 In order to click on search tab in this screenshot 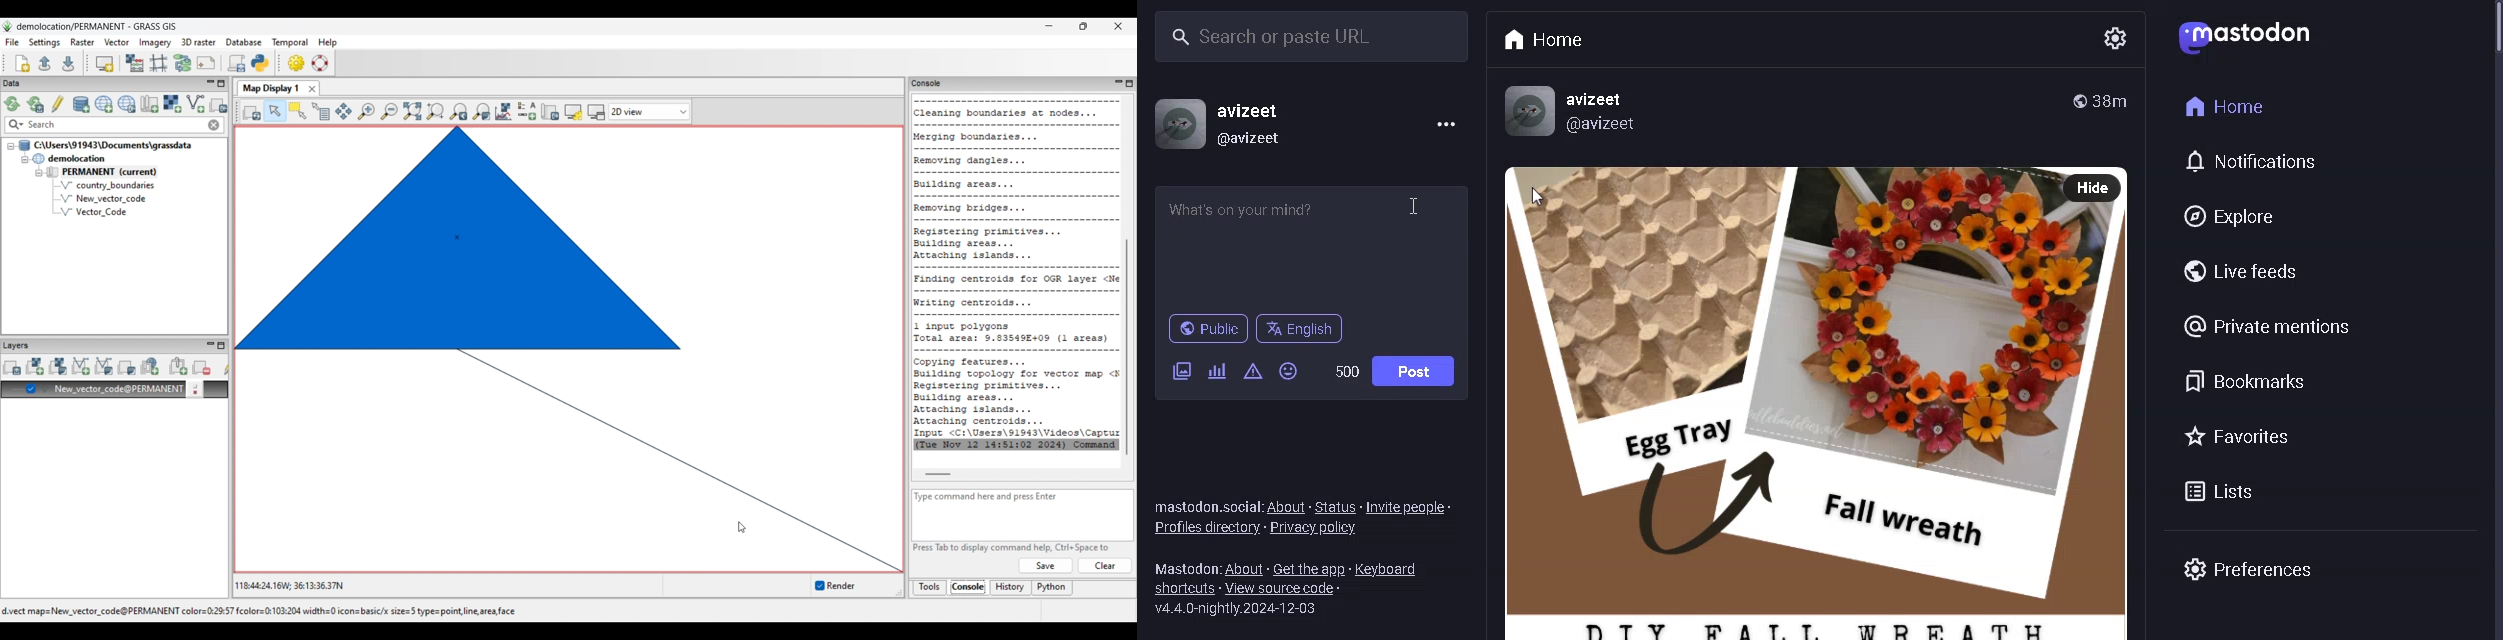, I will do `click(1305, 39)`.